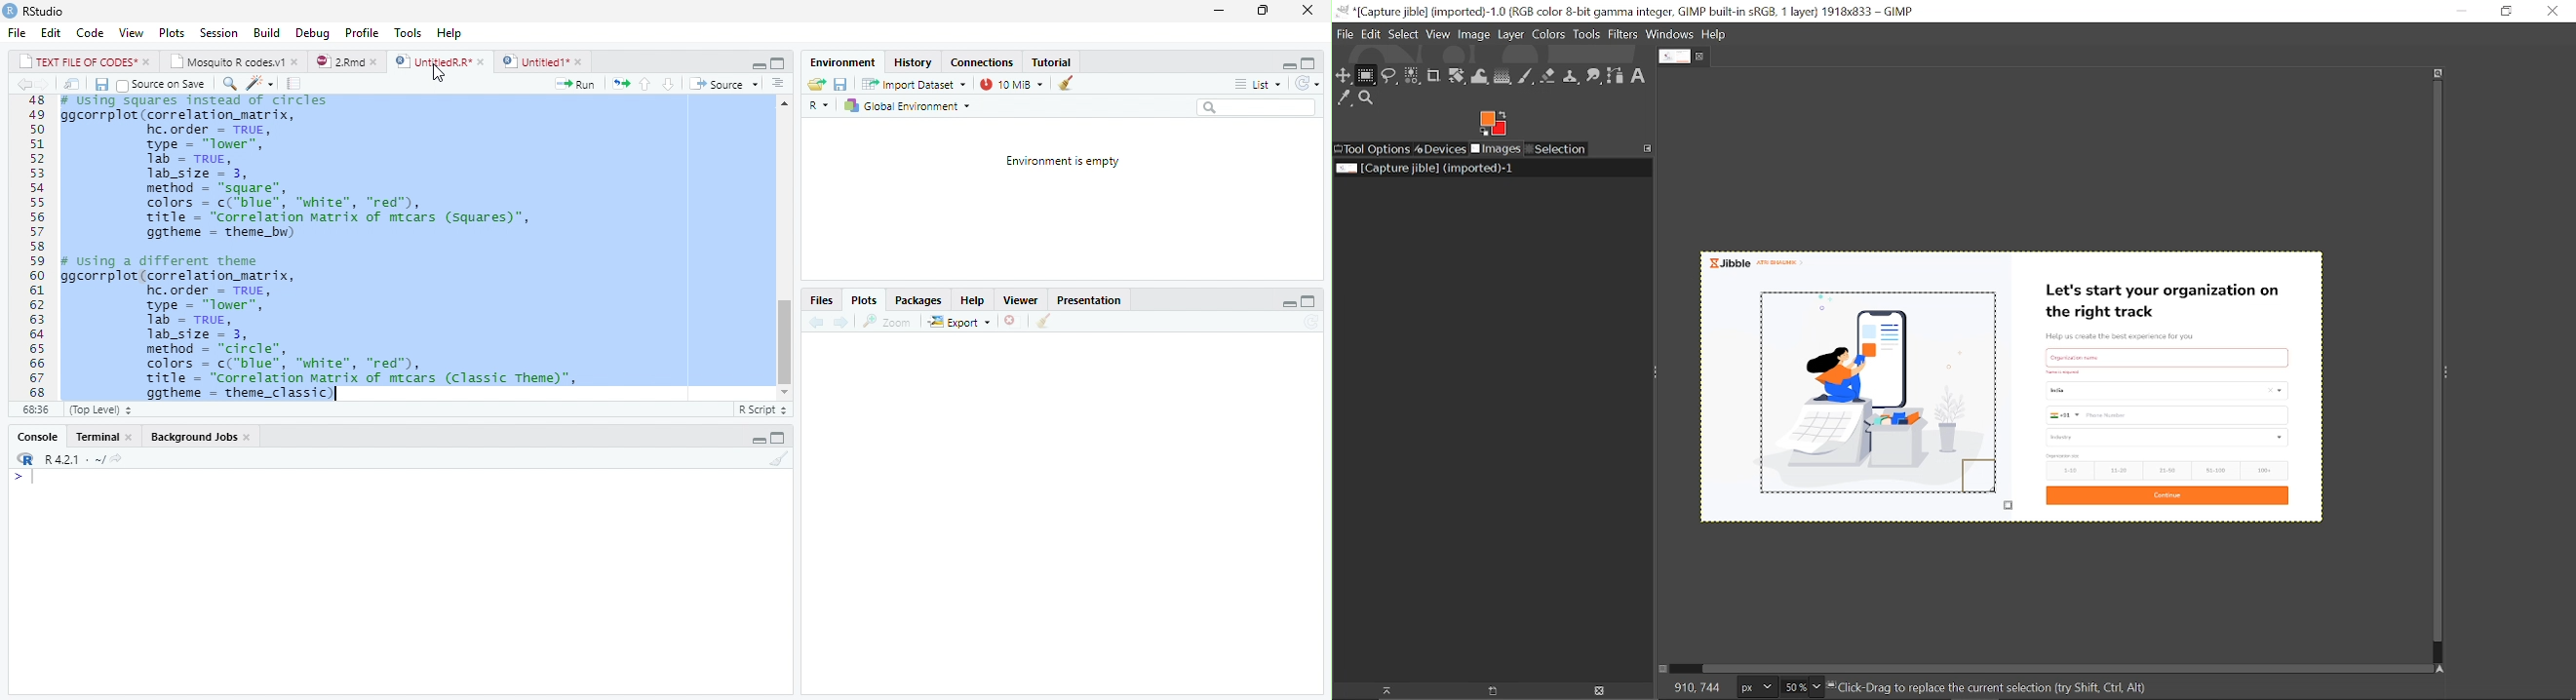  Describe the element at coordinates (347, 60) in the screenshot. I see `2rmd` at that location.